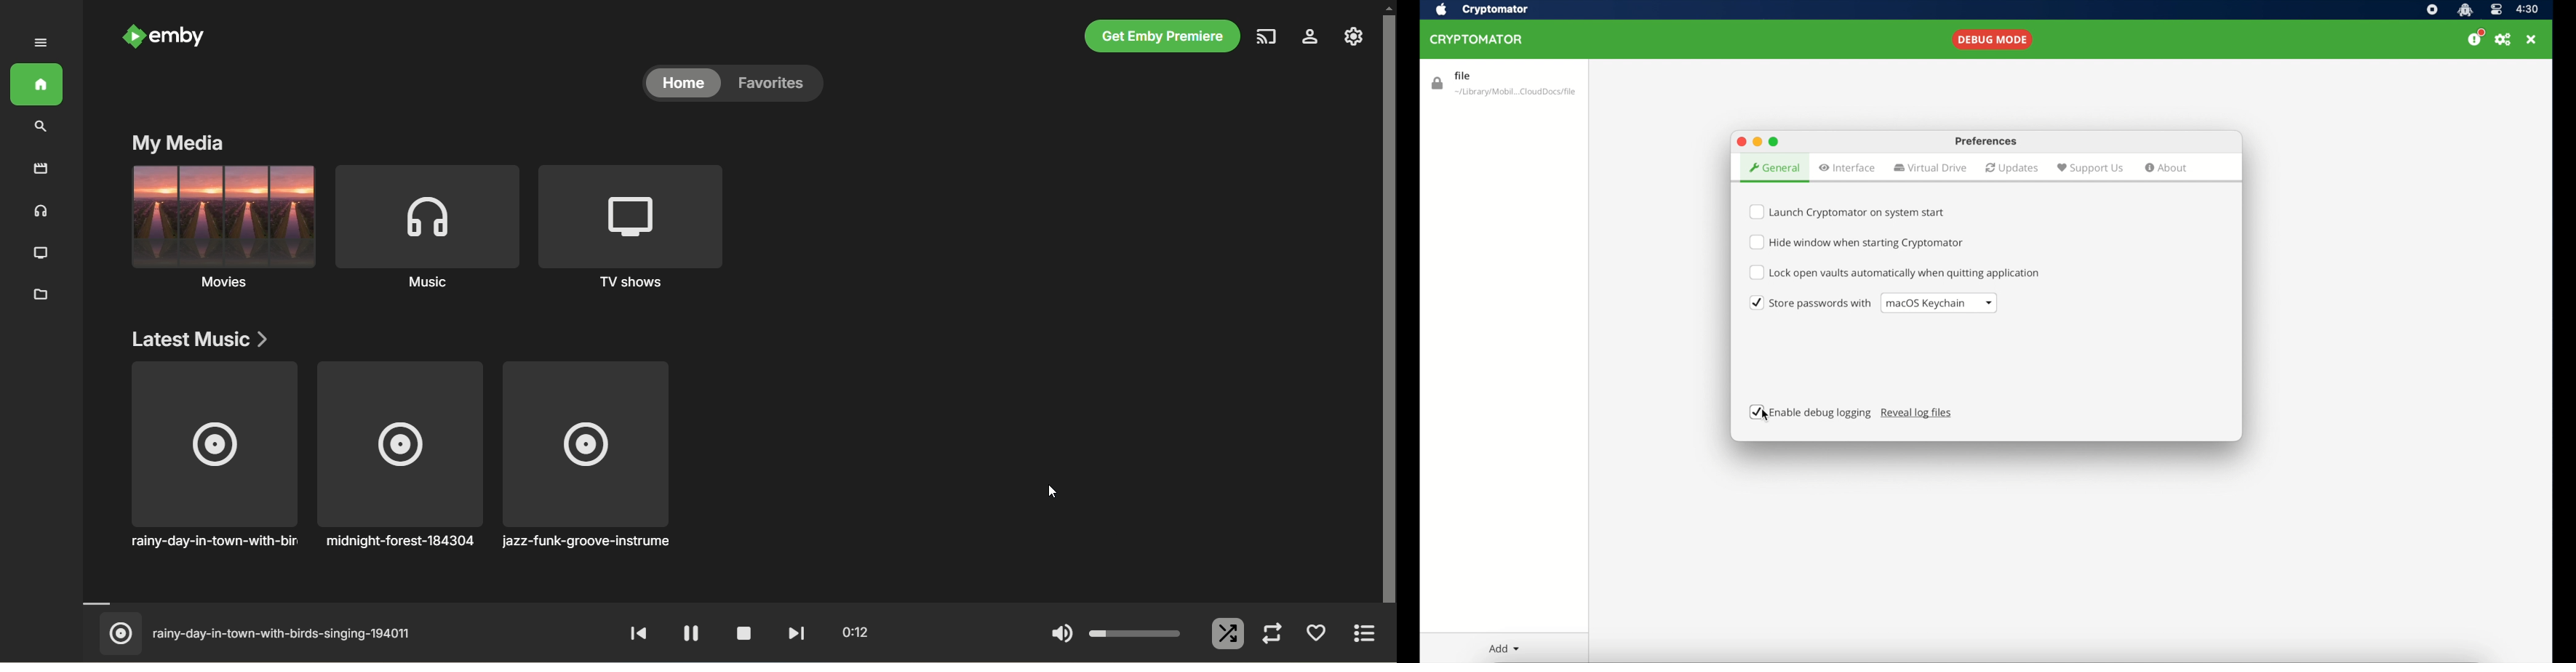 The width and height of the screenshot is (2576, 672). What do you see at coordinates (1757, 412) in the screenshot?
I see `check mark` at bounding box center [1757, 412].